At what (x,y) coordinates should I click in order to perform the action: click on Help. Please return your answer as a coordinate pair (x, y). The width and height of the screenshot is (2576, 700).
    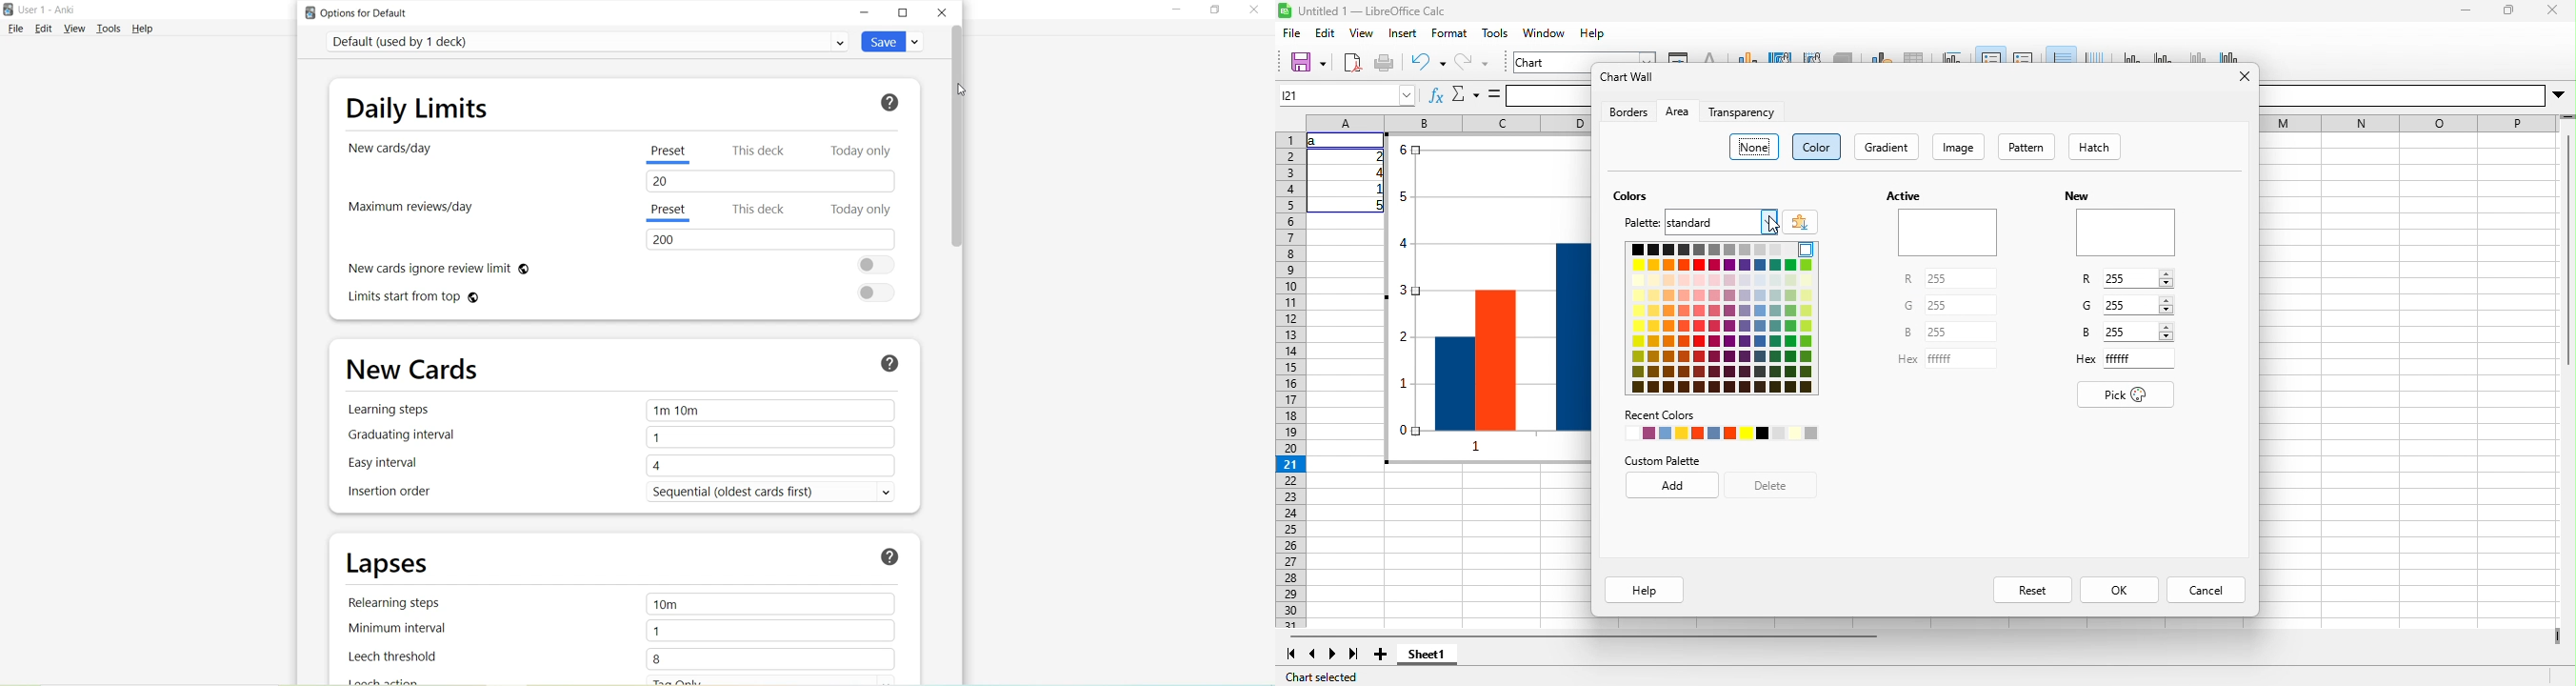
    Looking at the image, I should click on (143, 28).